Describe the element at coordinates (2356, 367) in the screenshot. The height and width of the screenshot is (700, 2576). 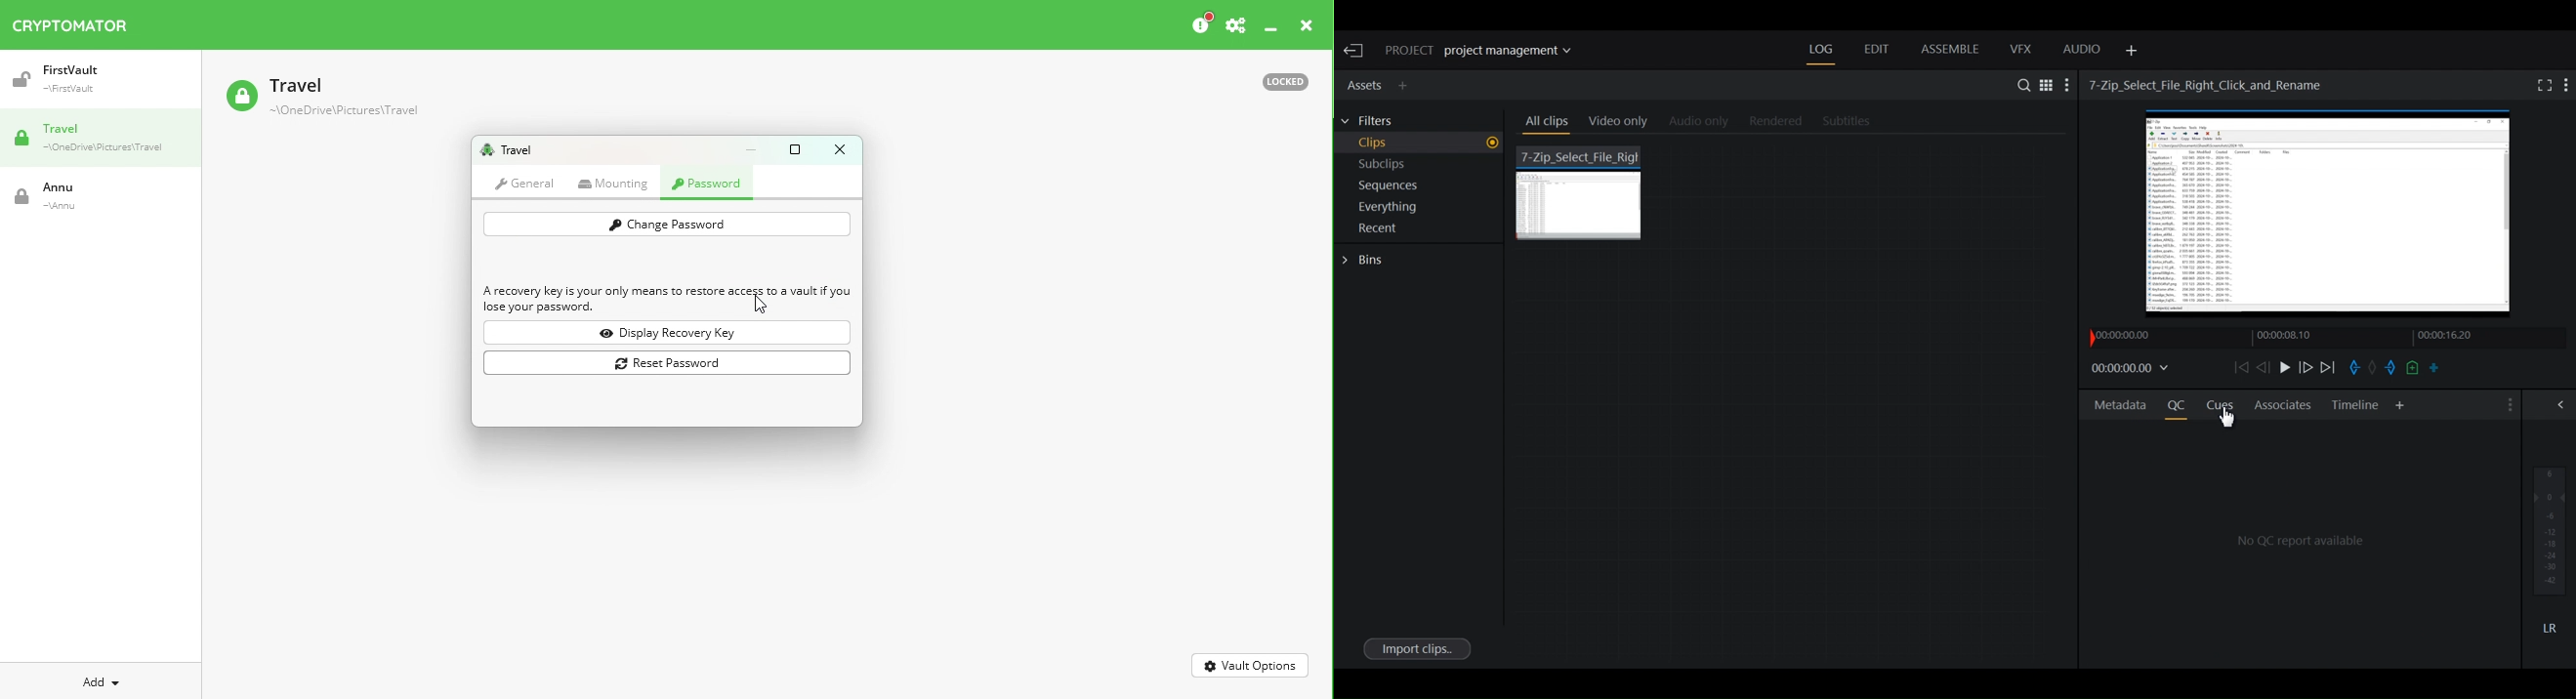
I see `Mark in` at that location.